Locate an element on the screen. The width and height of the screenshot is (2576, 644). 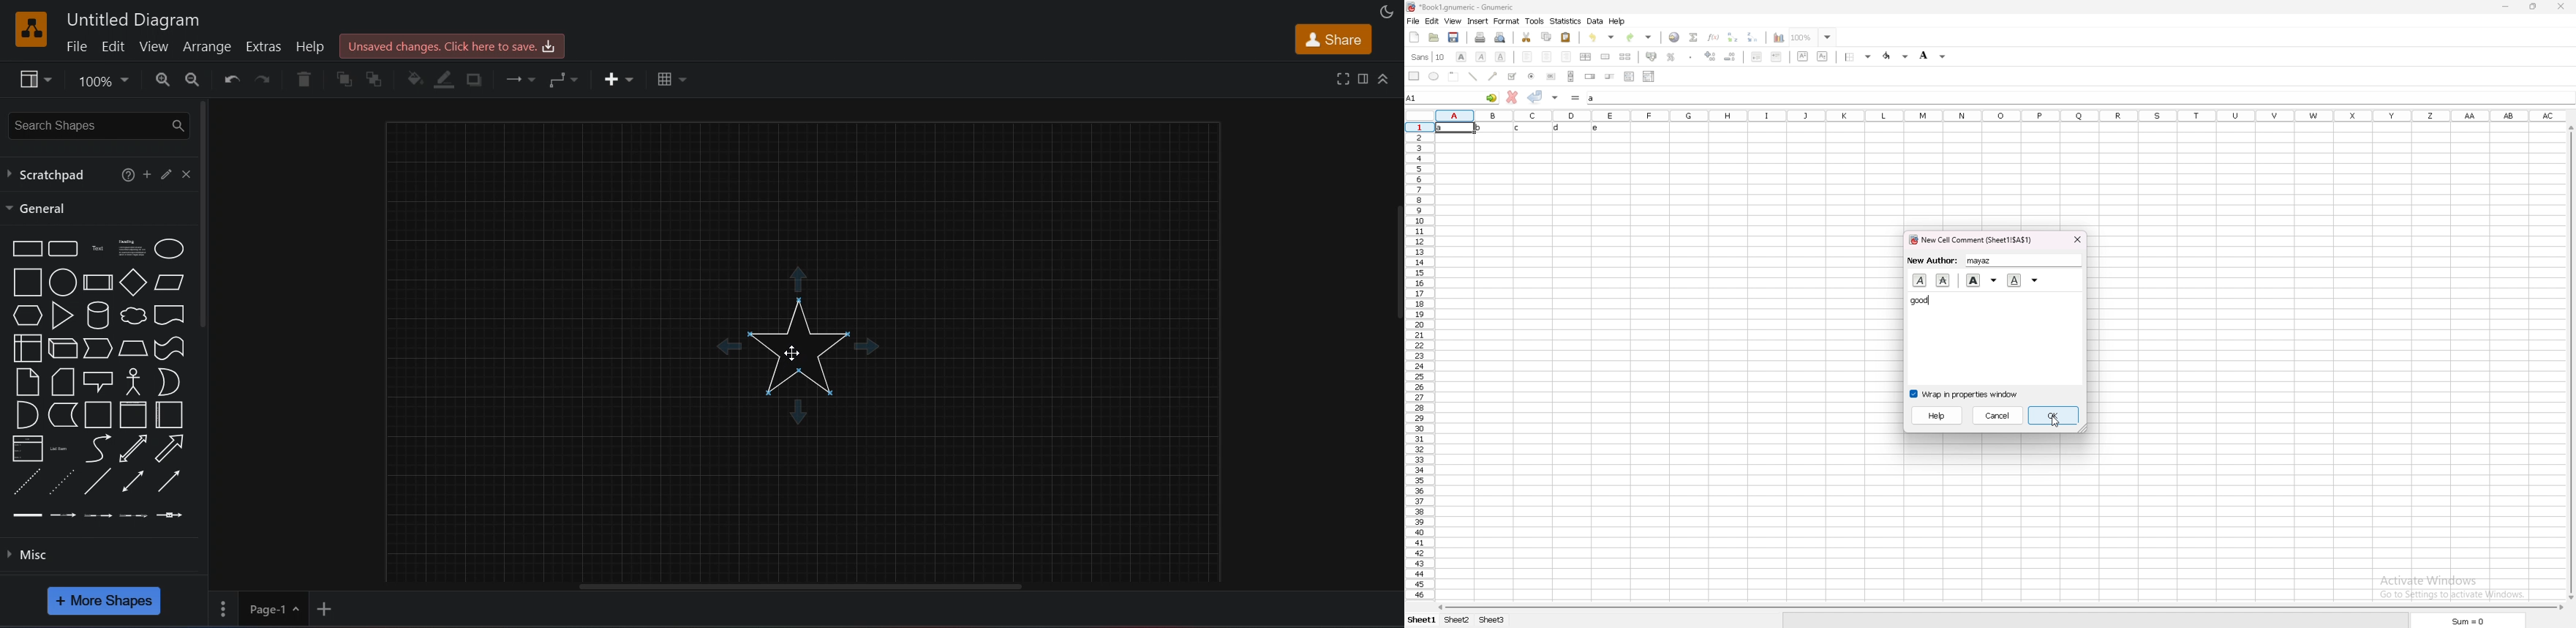
help is located at coordinates (1938, 415).